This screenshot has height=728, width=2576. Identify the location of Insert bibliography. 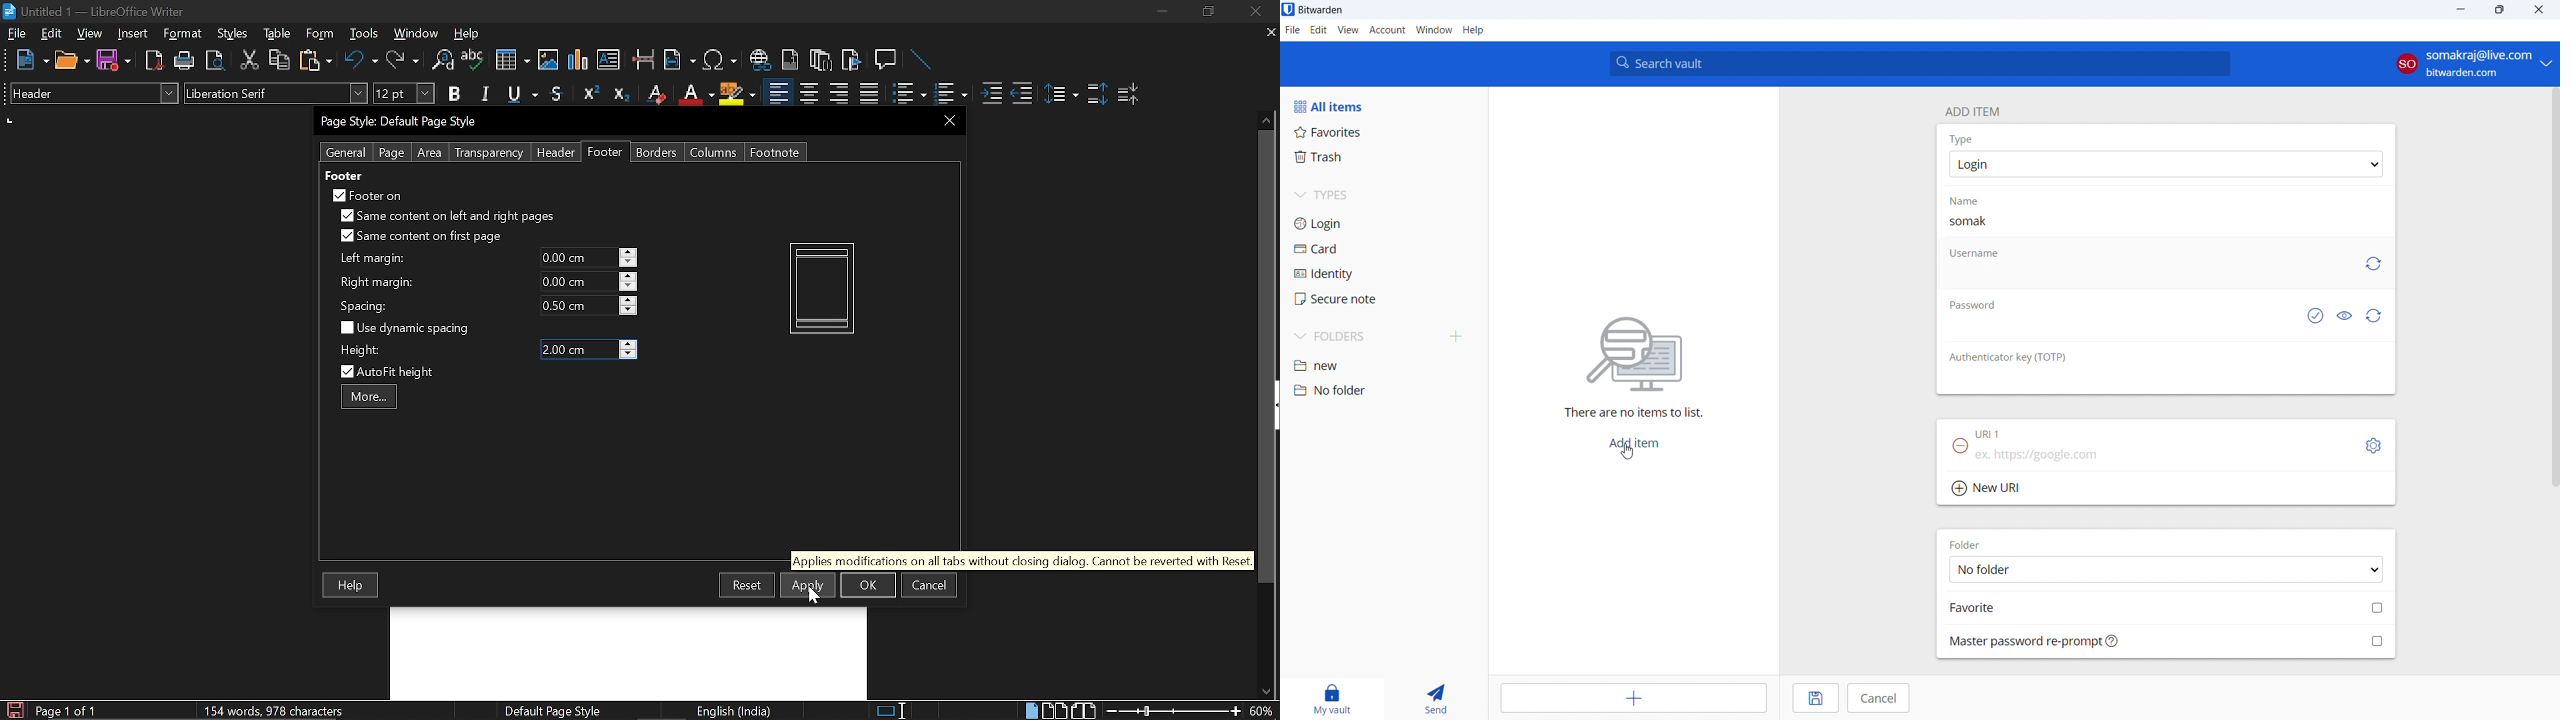
(852, 61).